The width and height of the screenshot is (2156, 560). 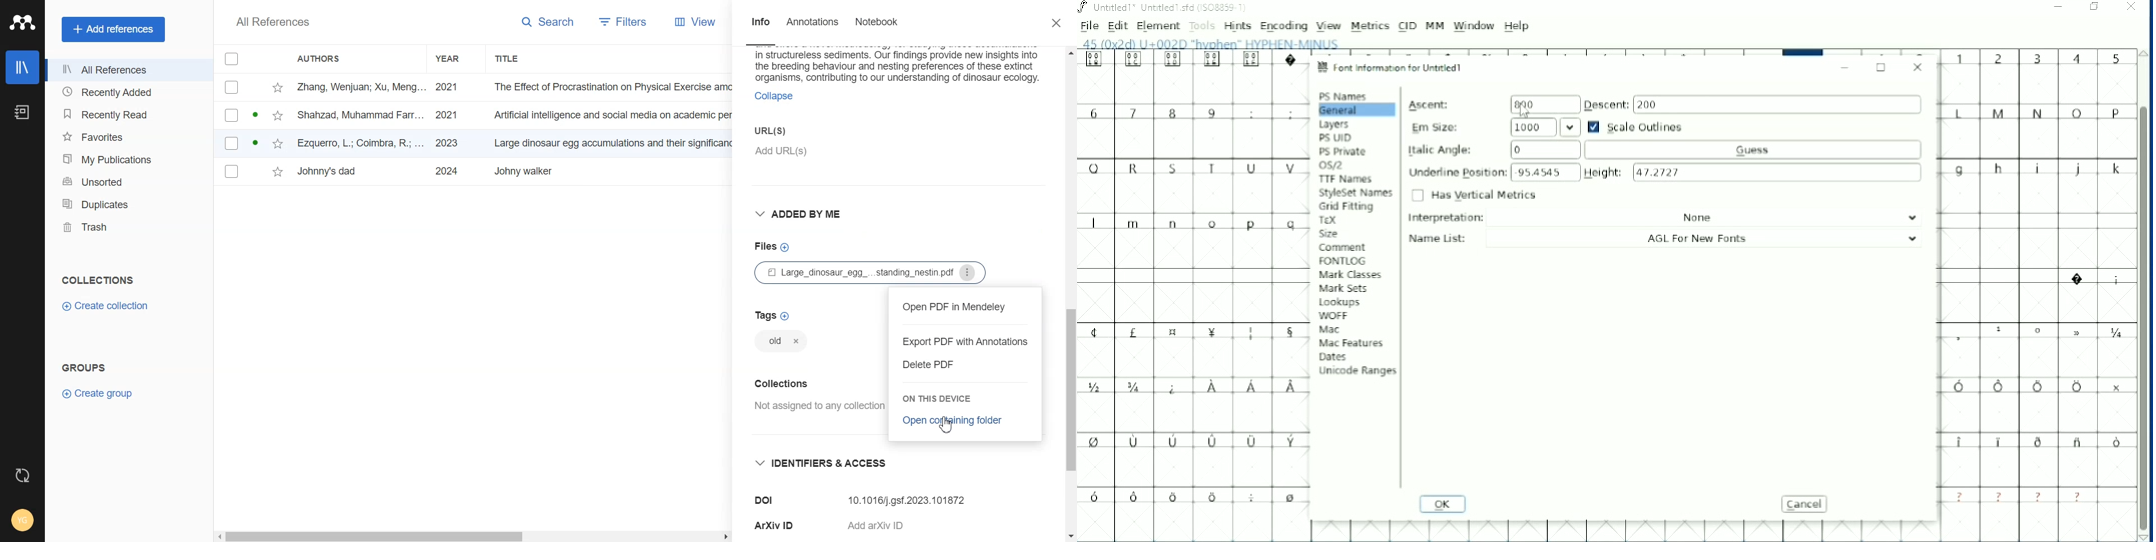 I want to click on All References, so click(x=124, y=70).